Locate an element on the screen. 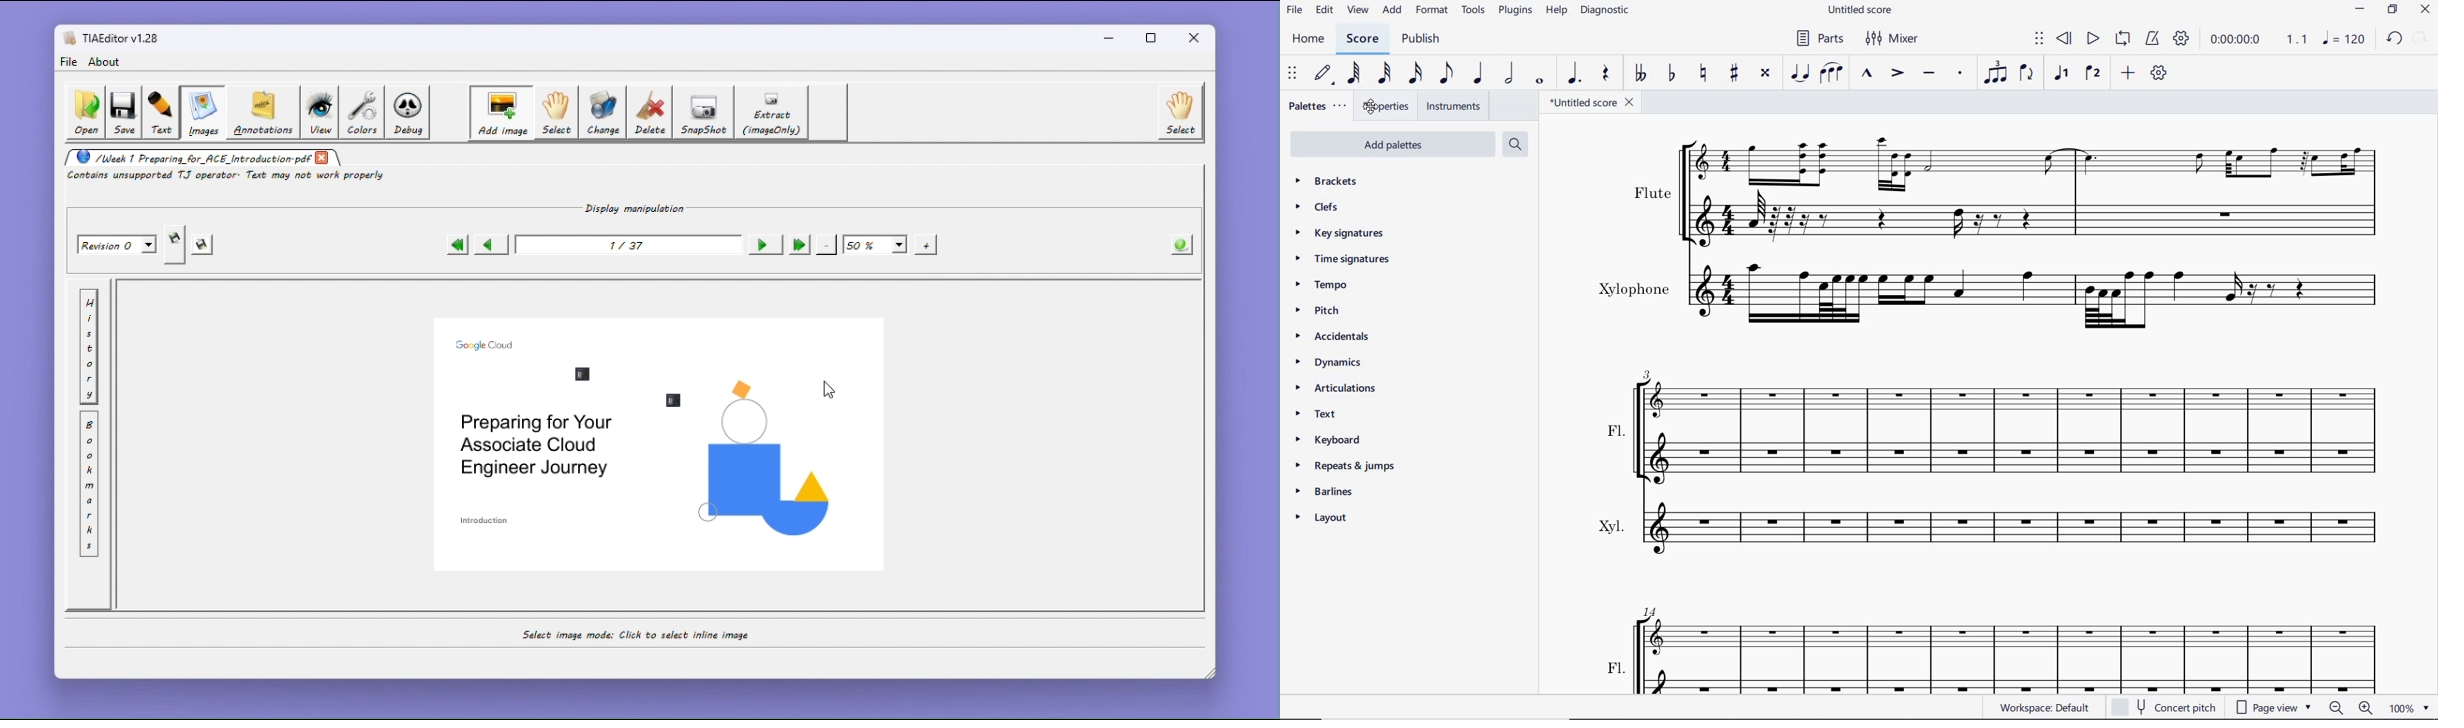 This screenshot has width=2464, height=728. SCORE is located at coordinates (1362, 39).